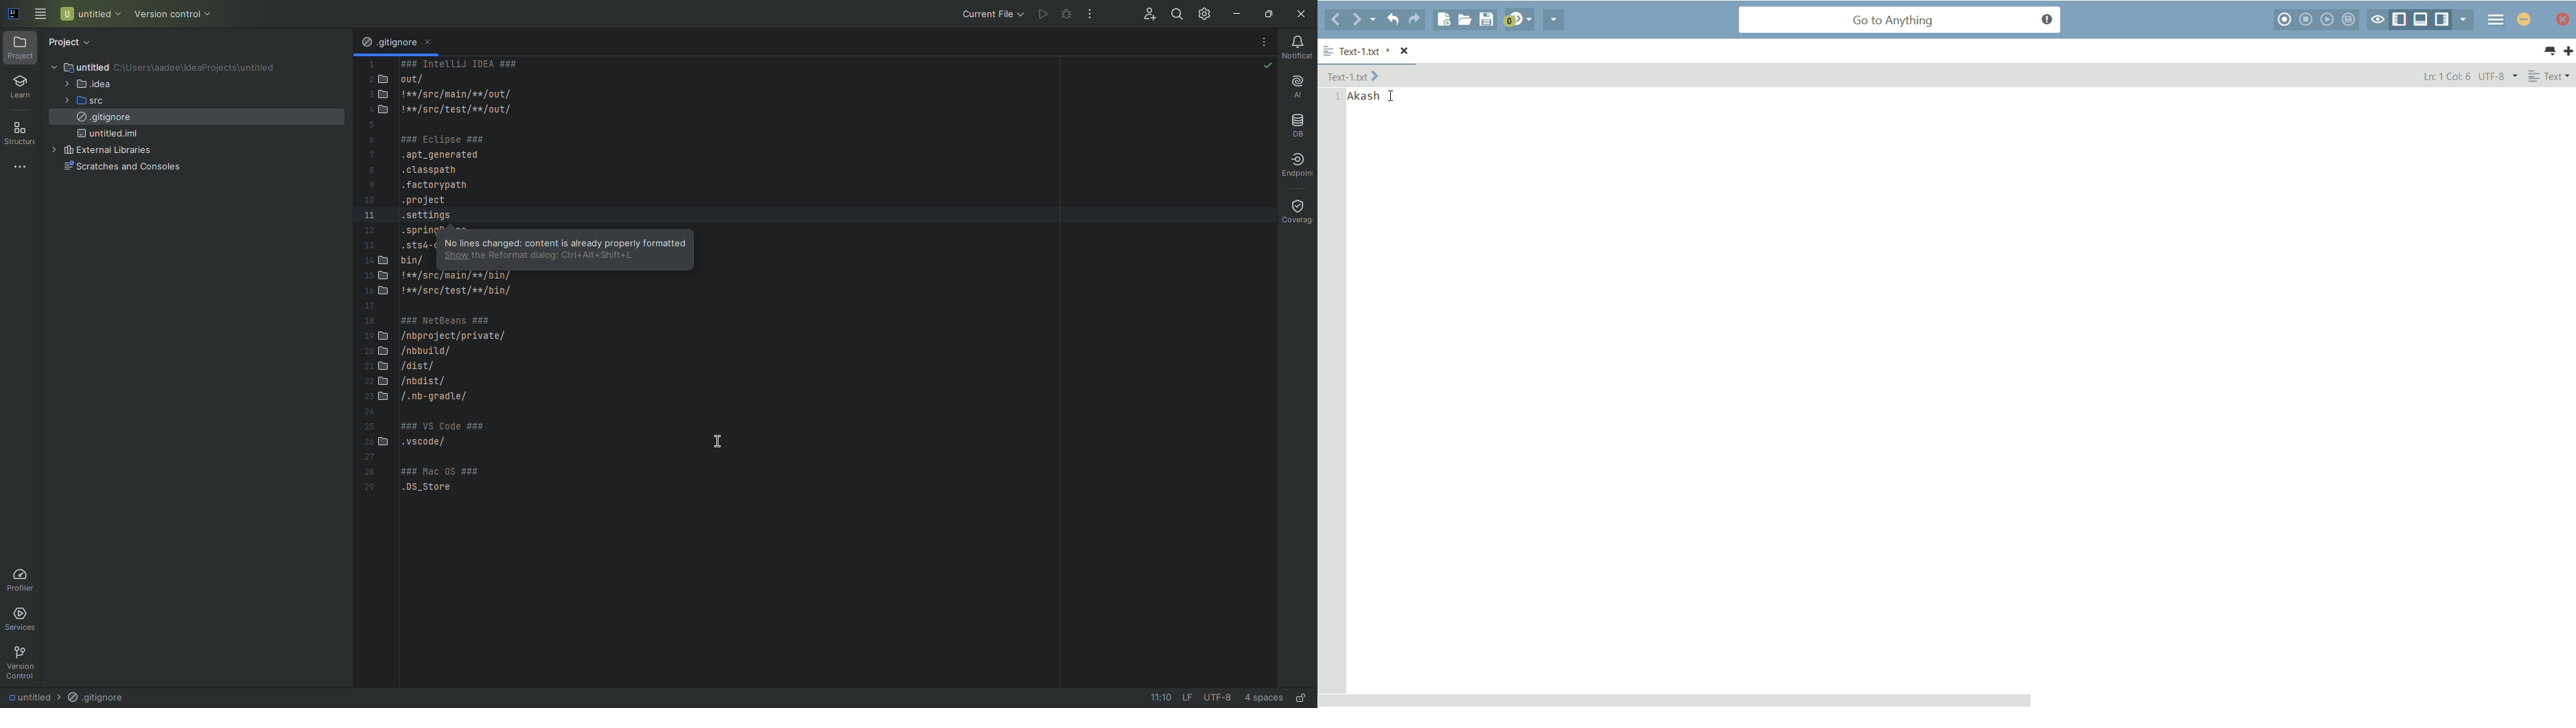  What do you see at coordinates (41, 15) in the screenshot?
I see `Main Menu` at bounding box center [41, 15].